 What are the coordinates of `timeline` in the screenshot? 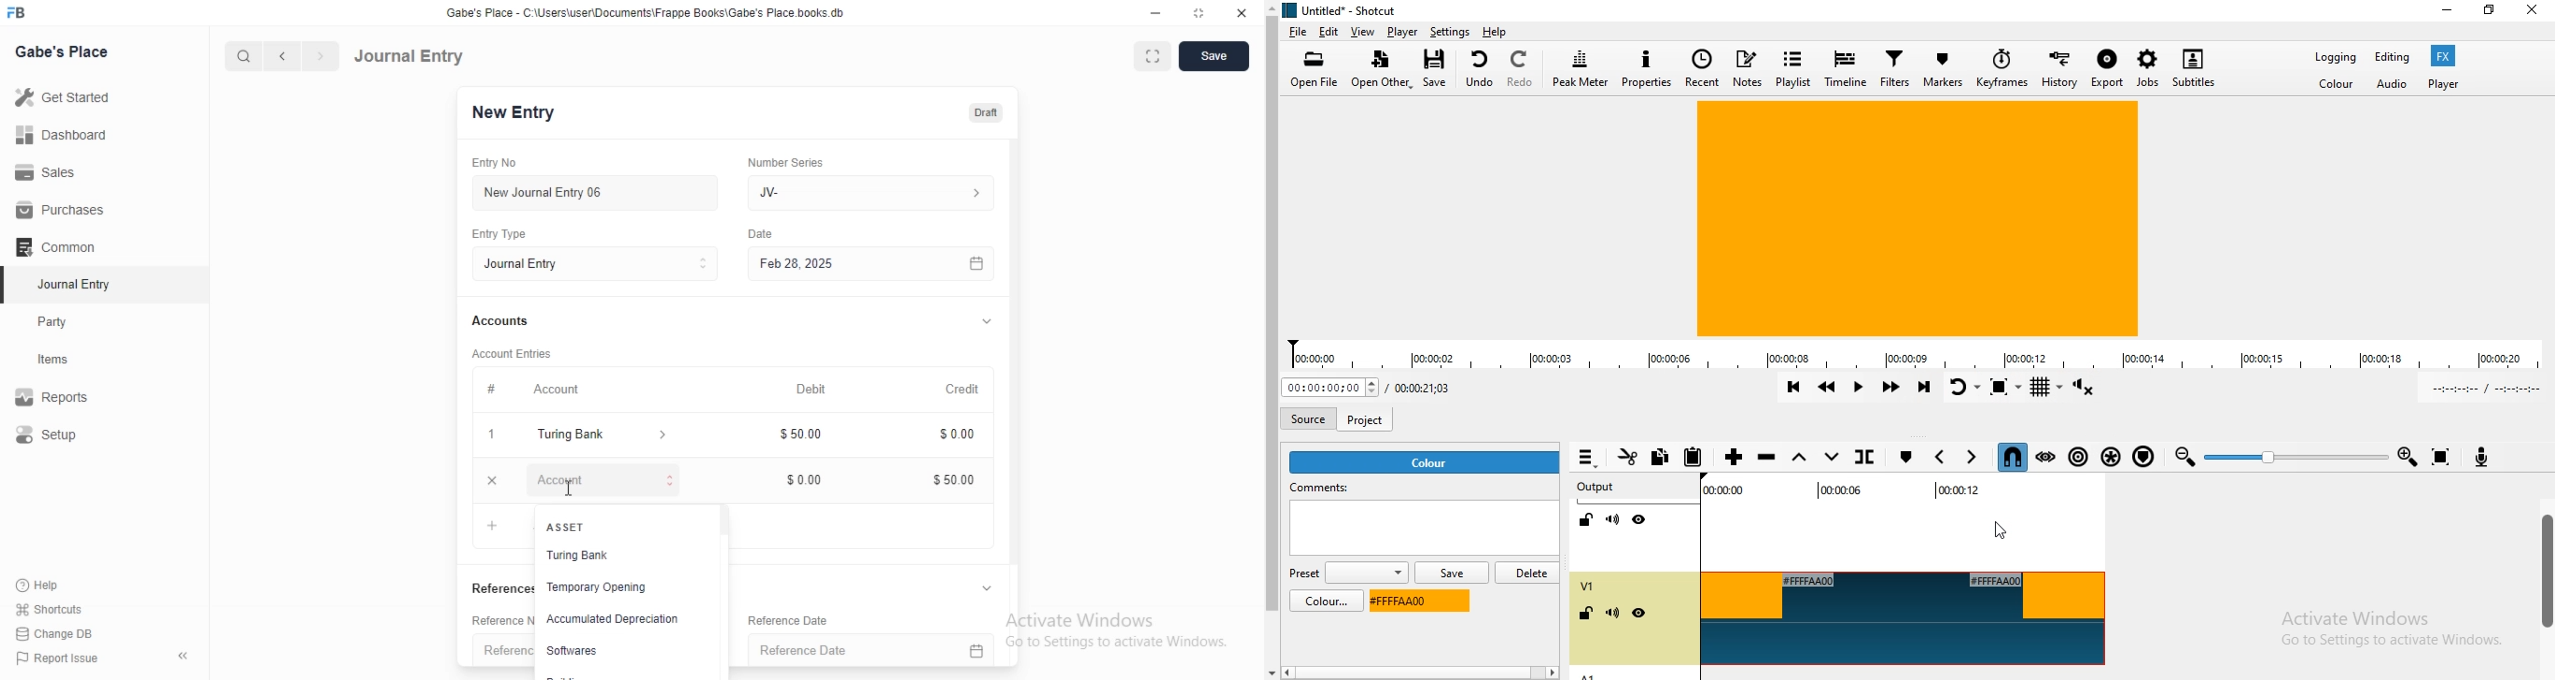 It's located at (1918, 355).